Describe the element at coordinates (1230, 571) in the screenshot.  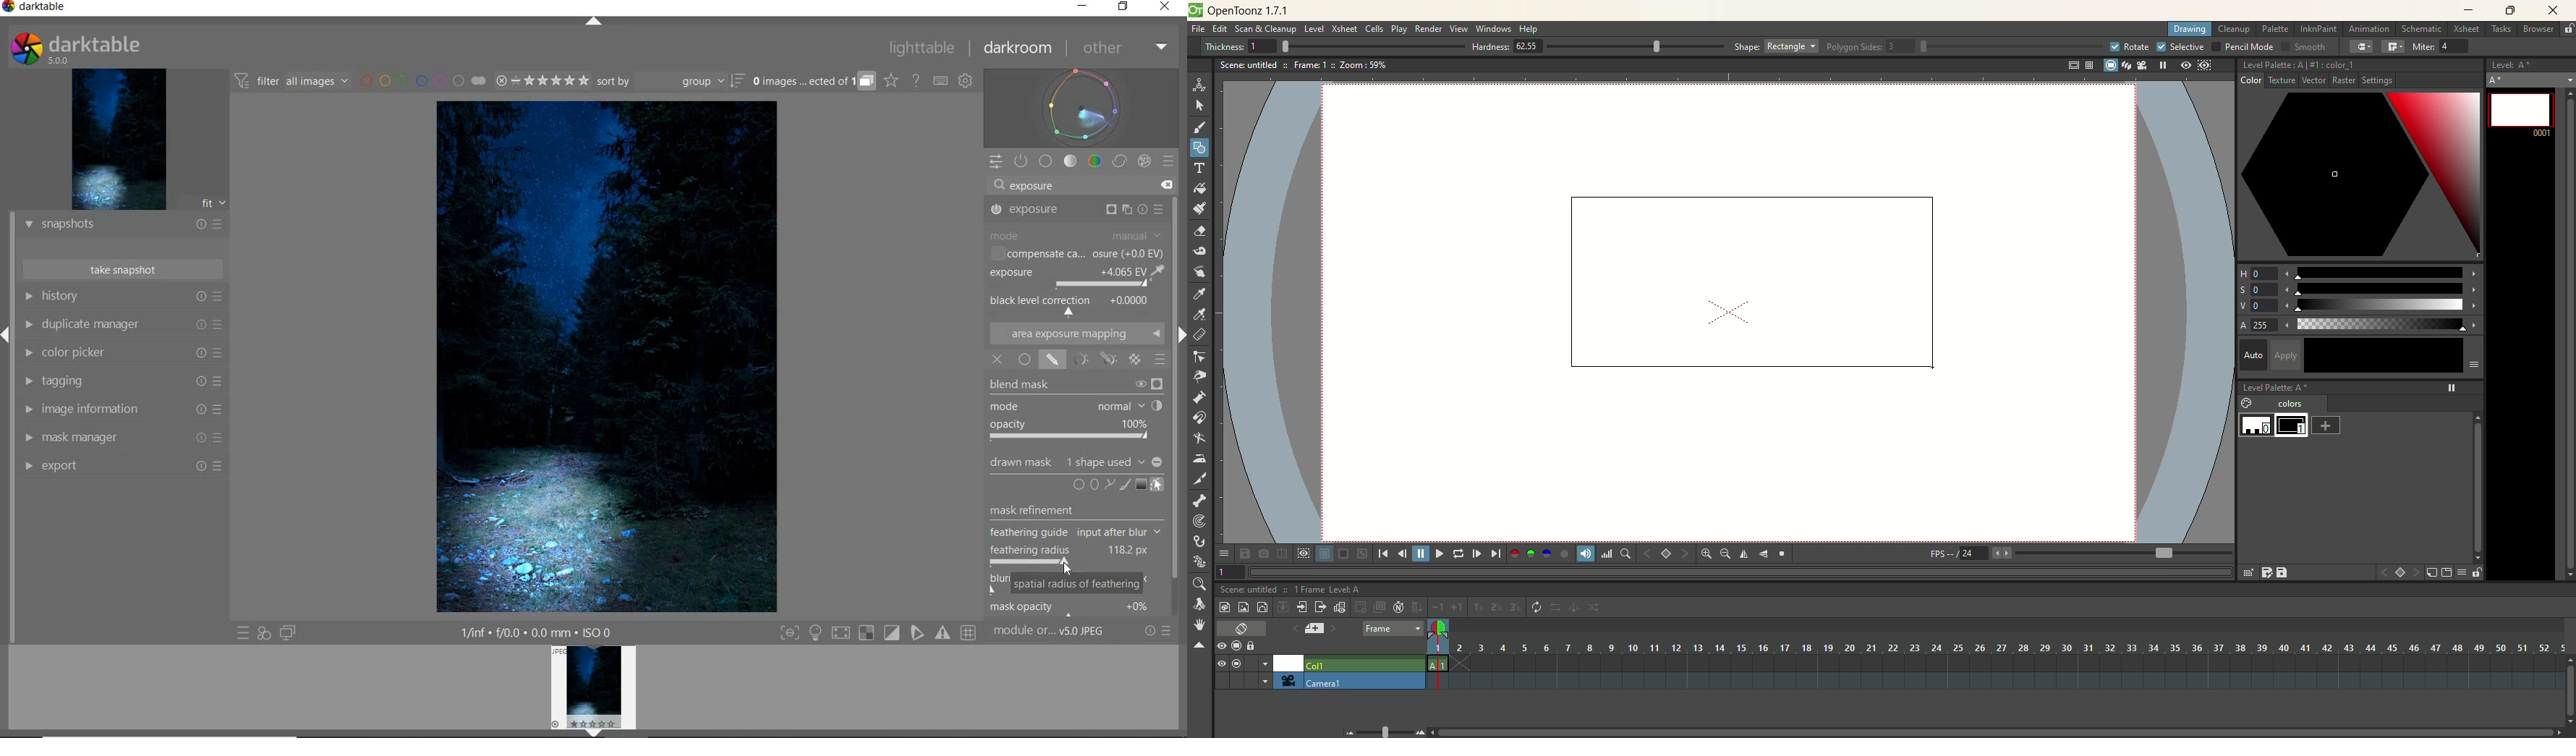
I see `1` at that location.